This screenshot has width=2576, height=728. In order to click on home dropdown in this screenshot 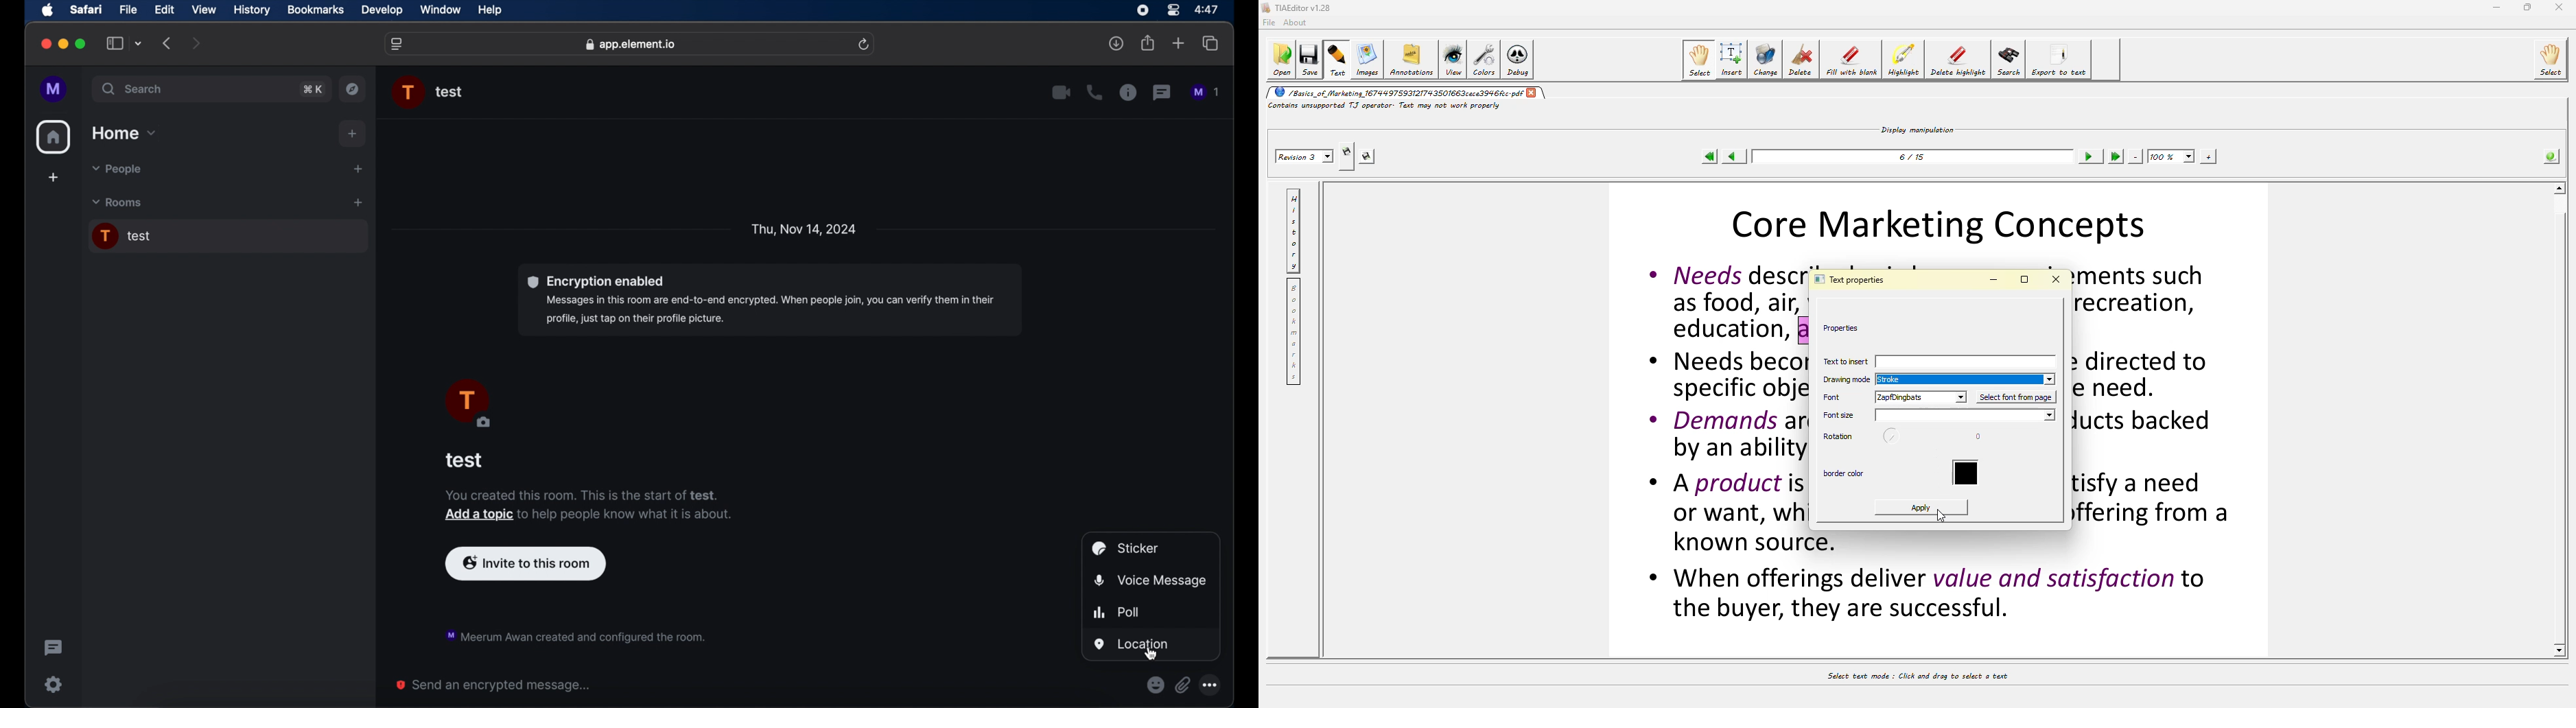, I will do `click(125, 133)`.